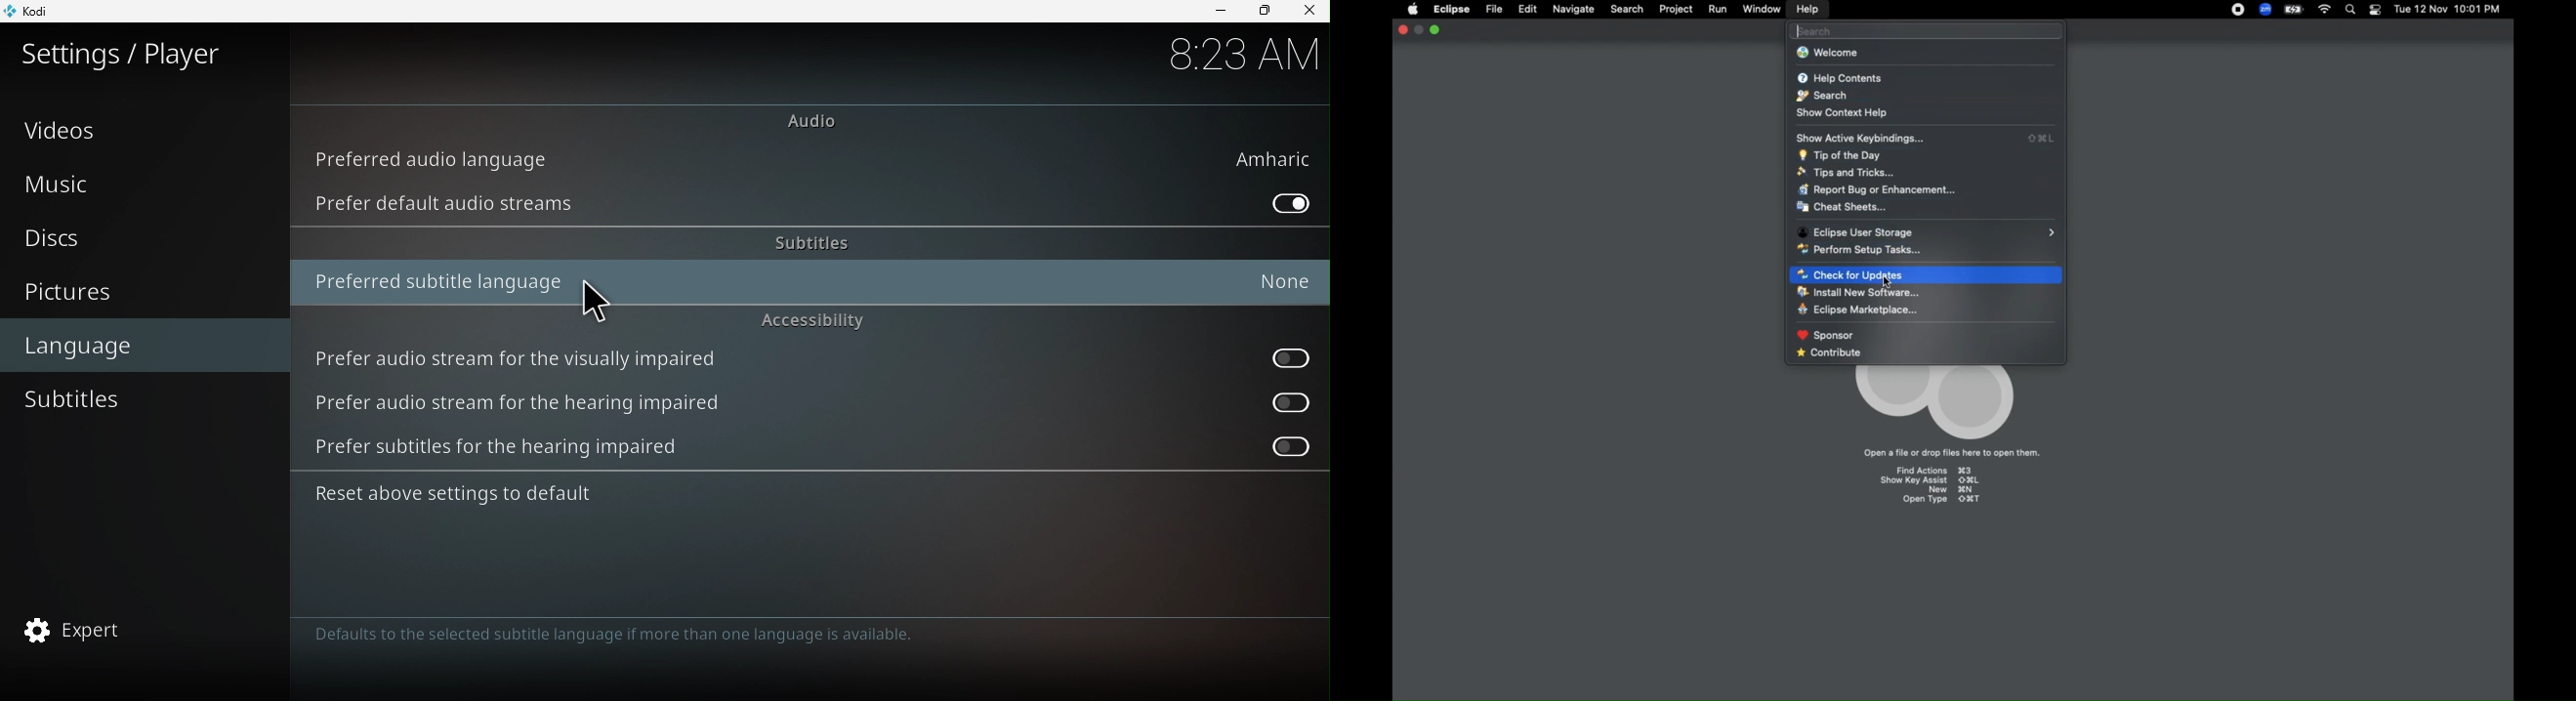 The width and height of the screenshot is (2576, 728). Describe the element at coordinates (809, 120) in the screenshot. I see `Audio` at that location.